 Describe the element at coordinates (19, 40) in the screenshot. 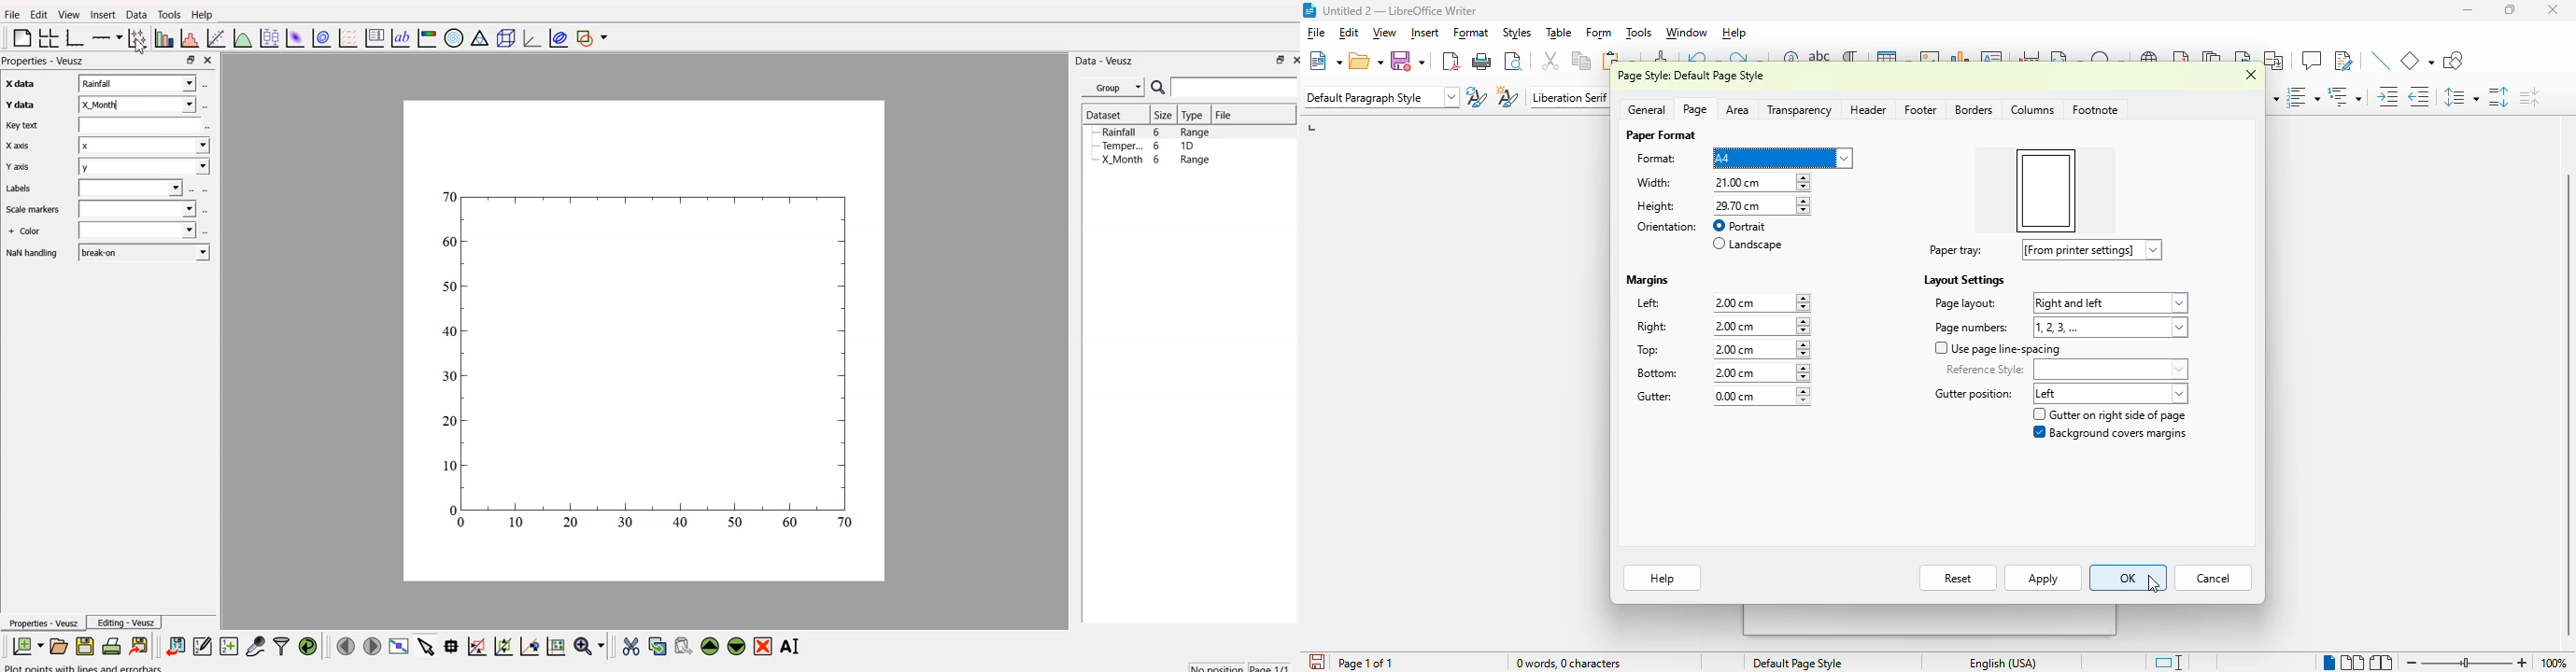

I see `blank page` at that location.